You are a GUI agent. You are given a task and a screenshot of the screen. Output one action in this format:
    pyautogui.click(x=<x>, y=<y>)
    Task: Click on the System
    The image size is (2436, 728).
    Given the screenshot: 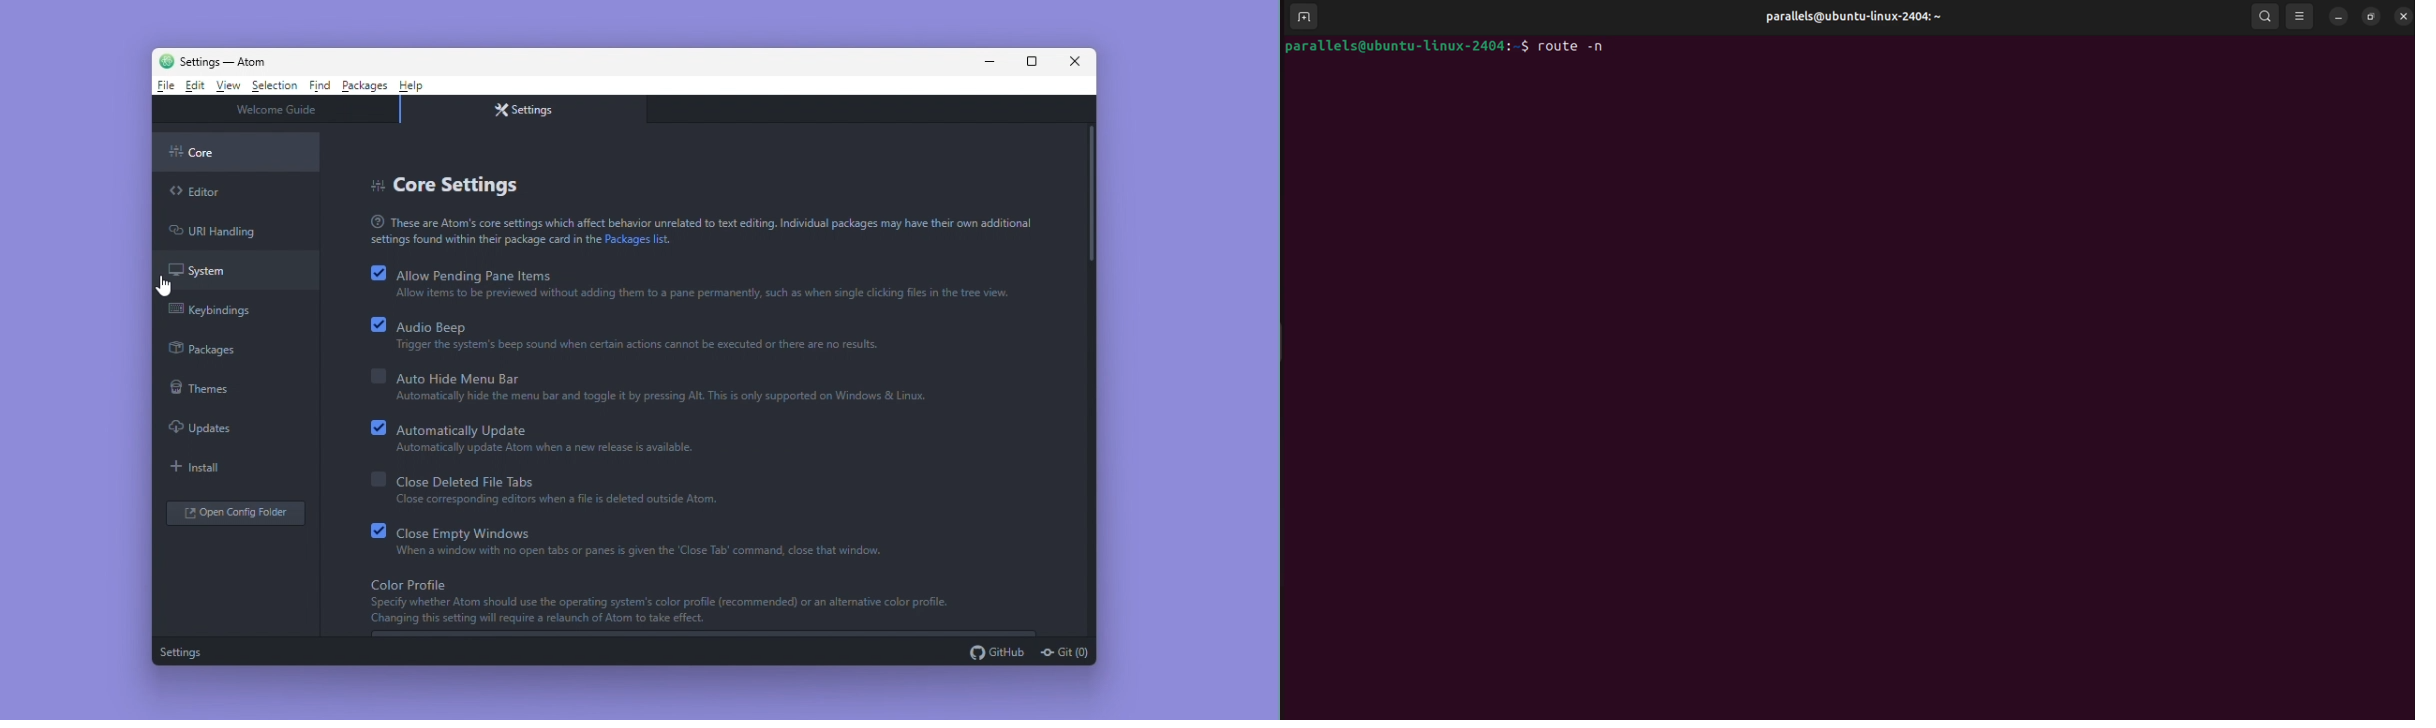 What is the action you would take?
    pyautogui.click(x=233, y=271)
    